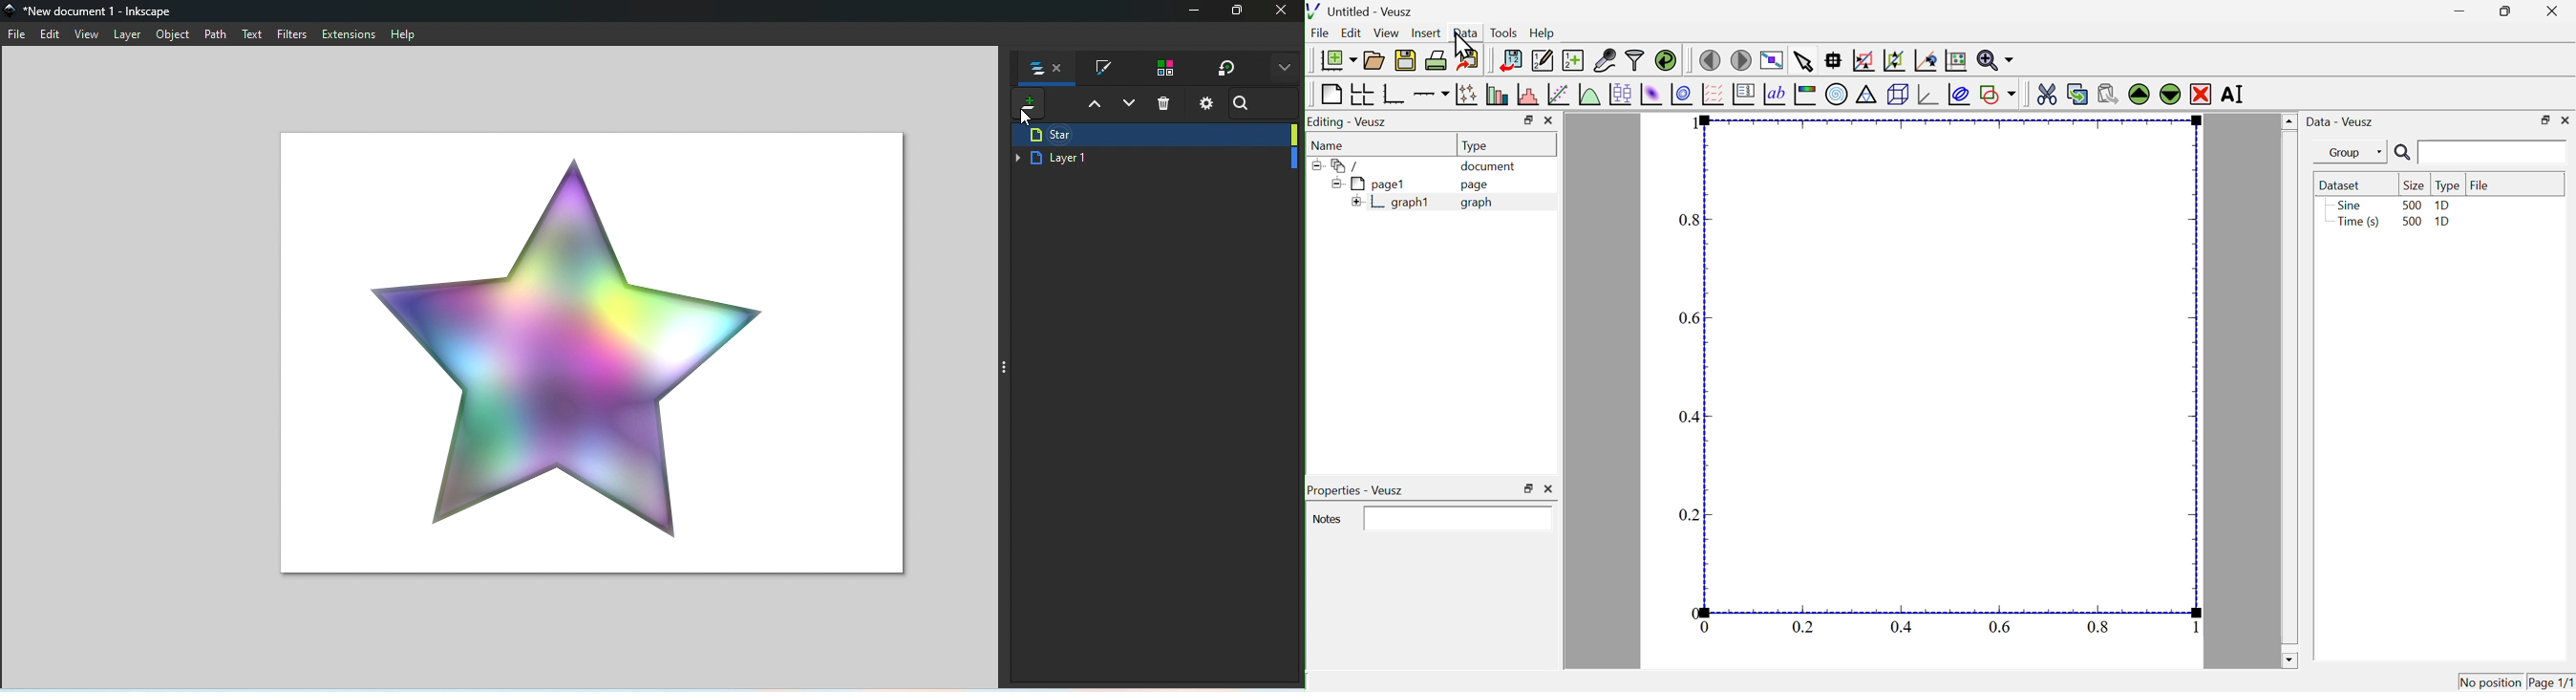 The width and height of the screenshot is (2576, 700). Describe the element at coordinates (1466, 94) in the screenshot. I see `plot points with lines and errorbars` at that location.